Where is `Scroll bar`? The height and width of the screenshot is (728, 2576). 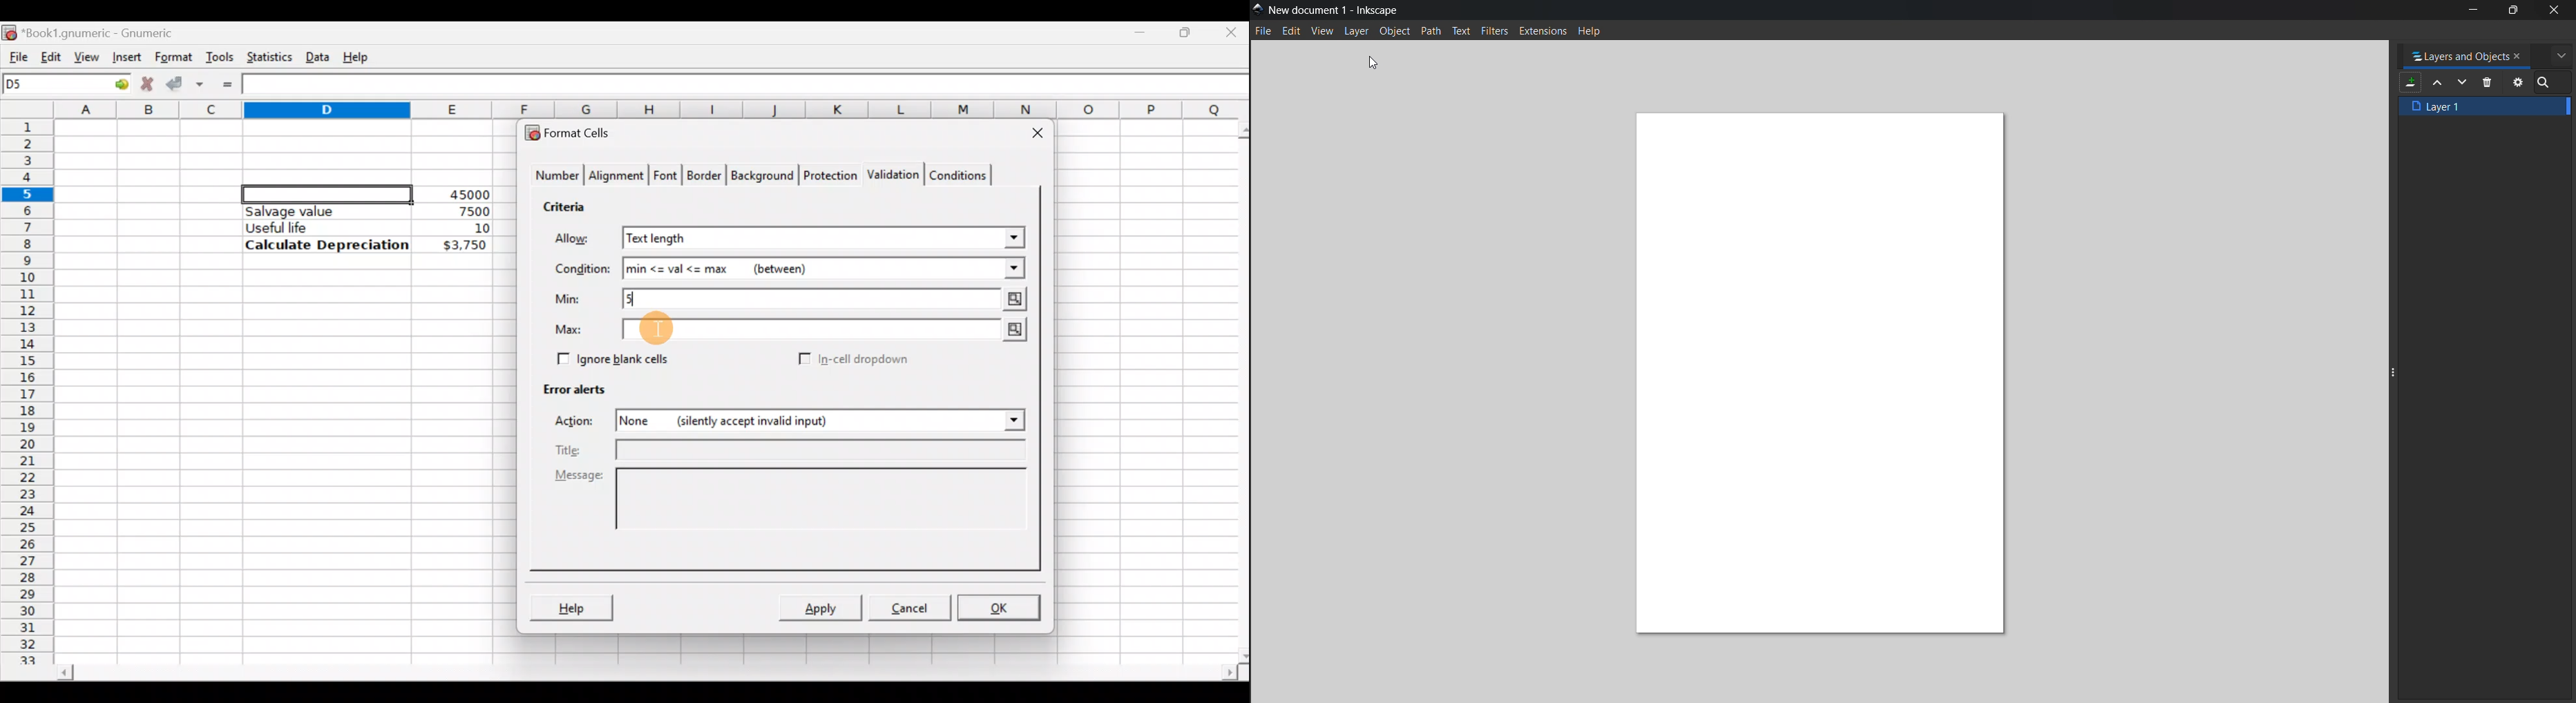
Scroll bar is located at coordinates (1236, 390).